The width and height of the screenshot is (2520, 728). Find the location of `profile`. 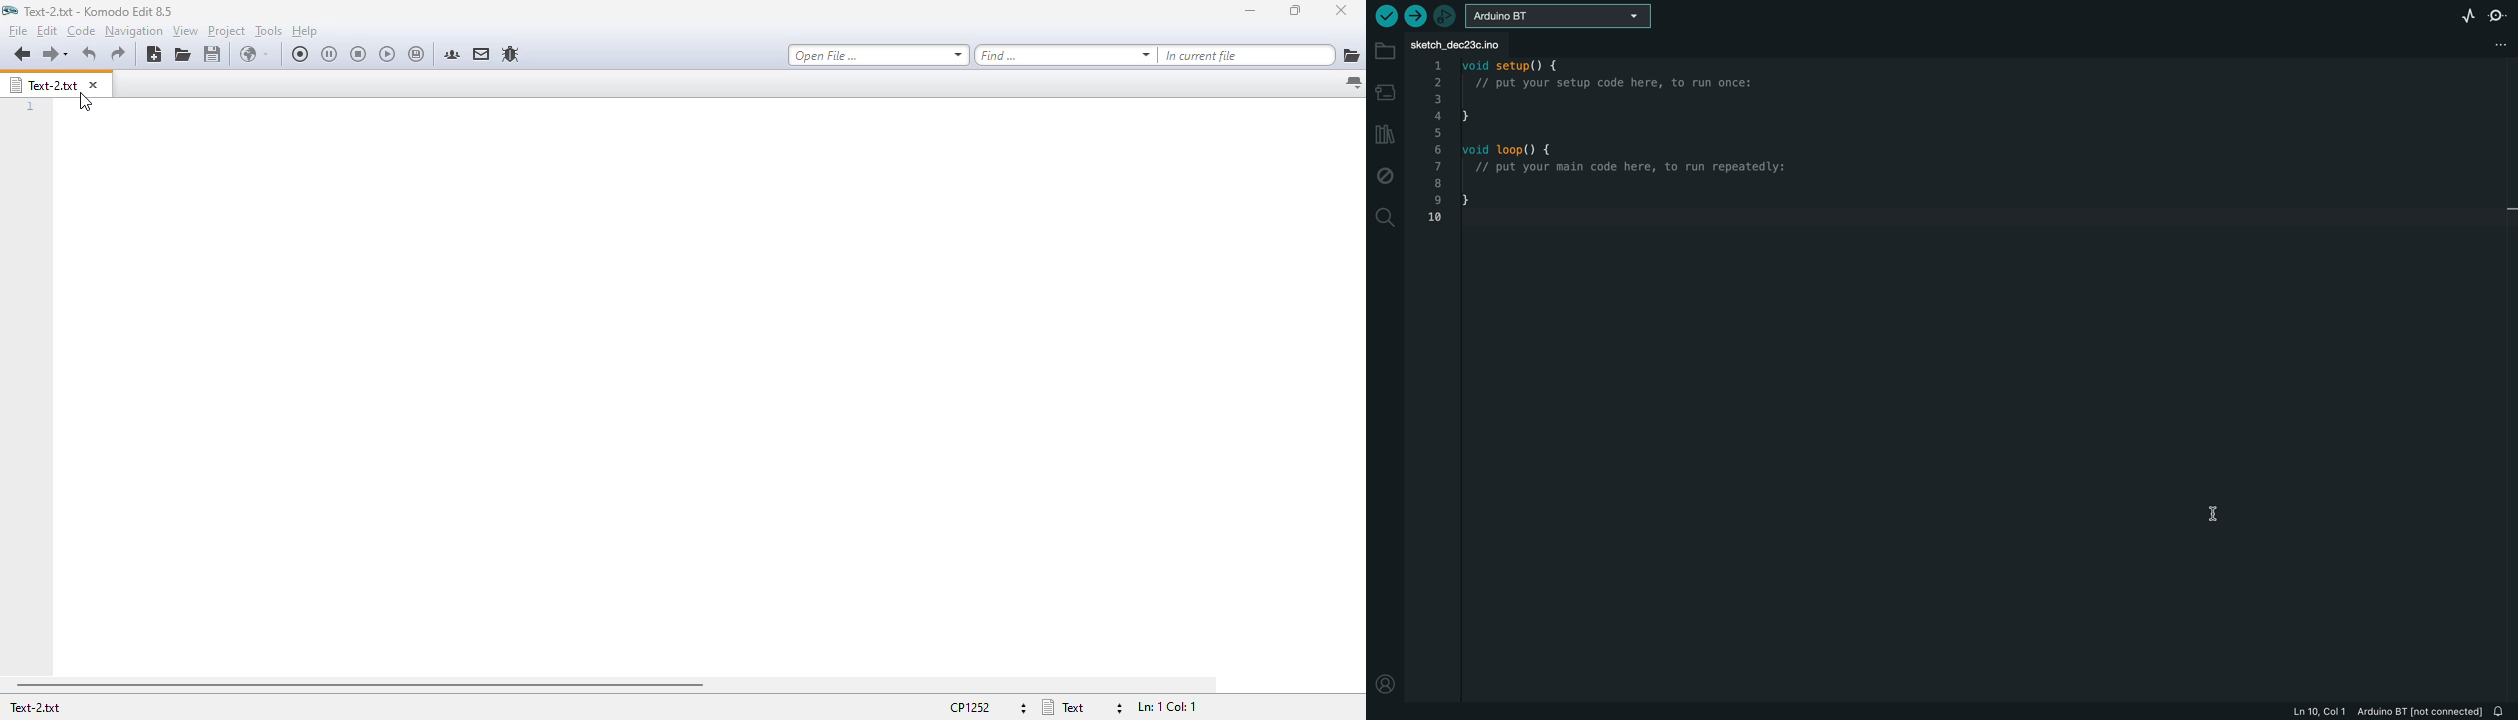

profile is located at coordinates (1384, 681).